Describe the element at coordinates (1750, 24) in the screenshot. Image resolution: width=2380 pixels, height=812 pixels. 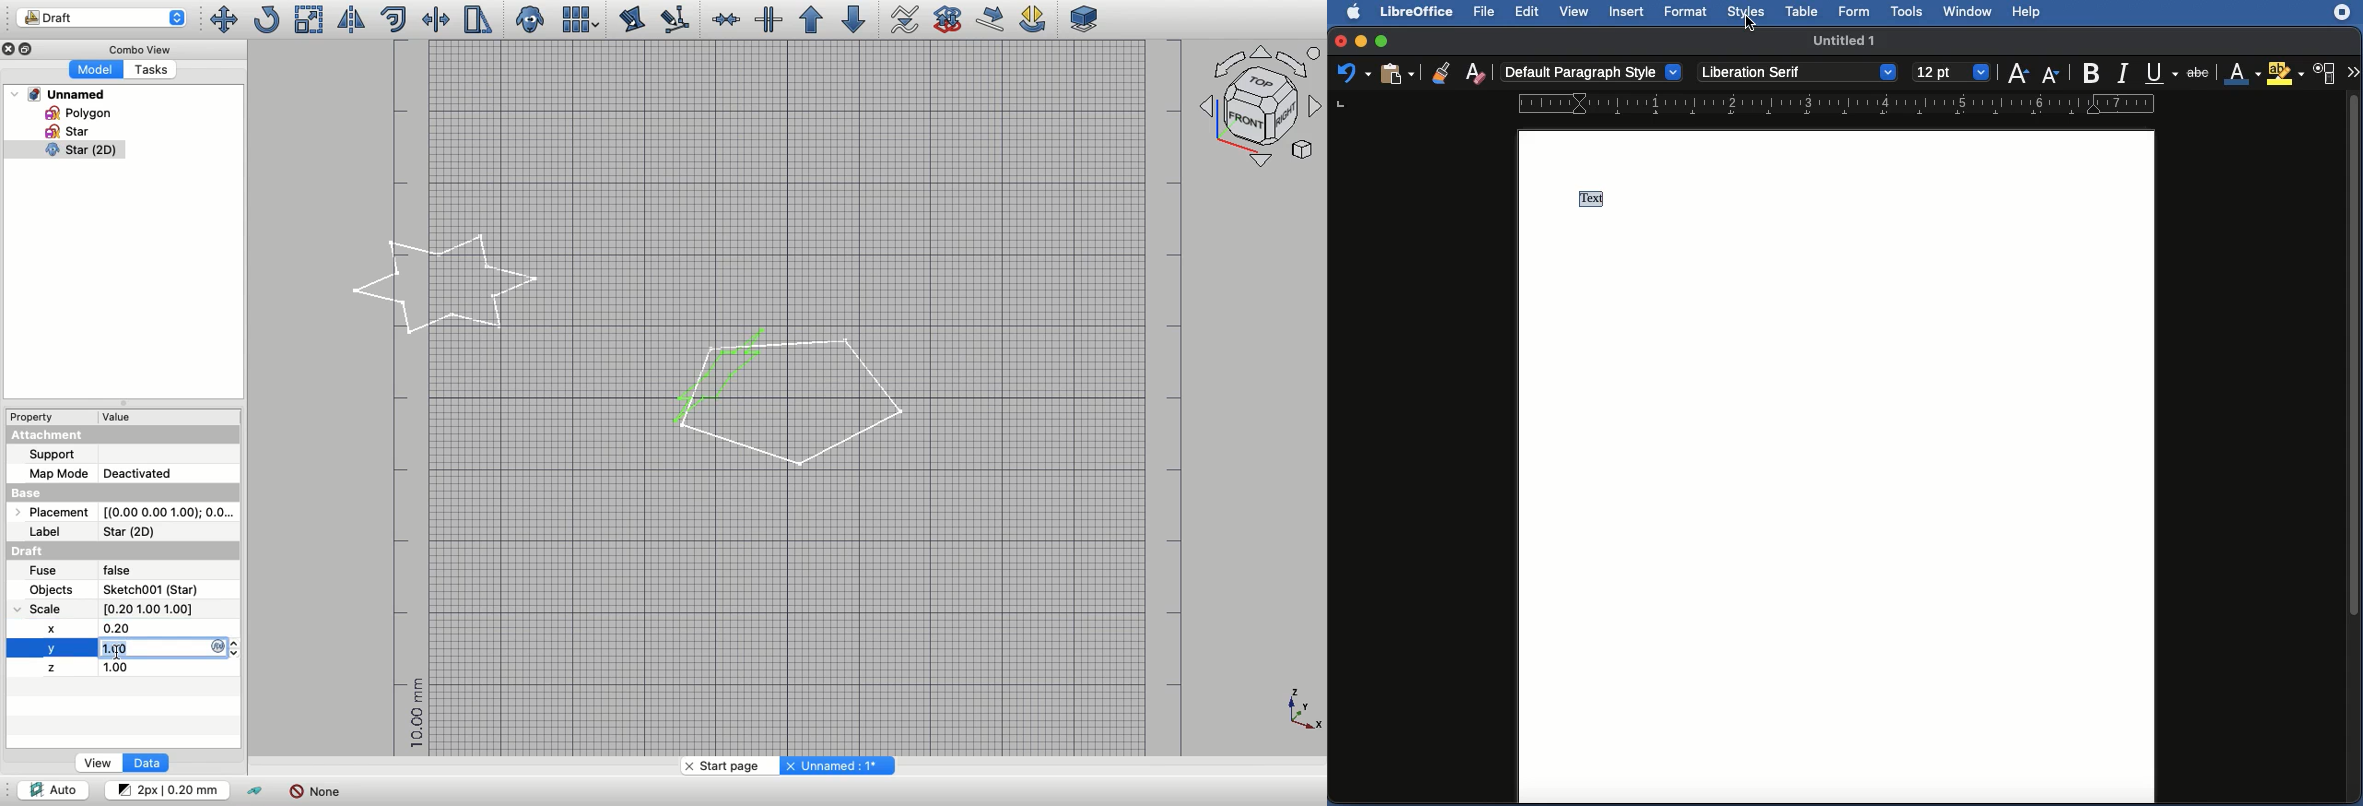
I see `cursor` at that location.